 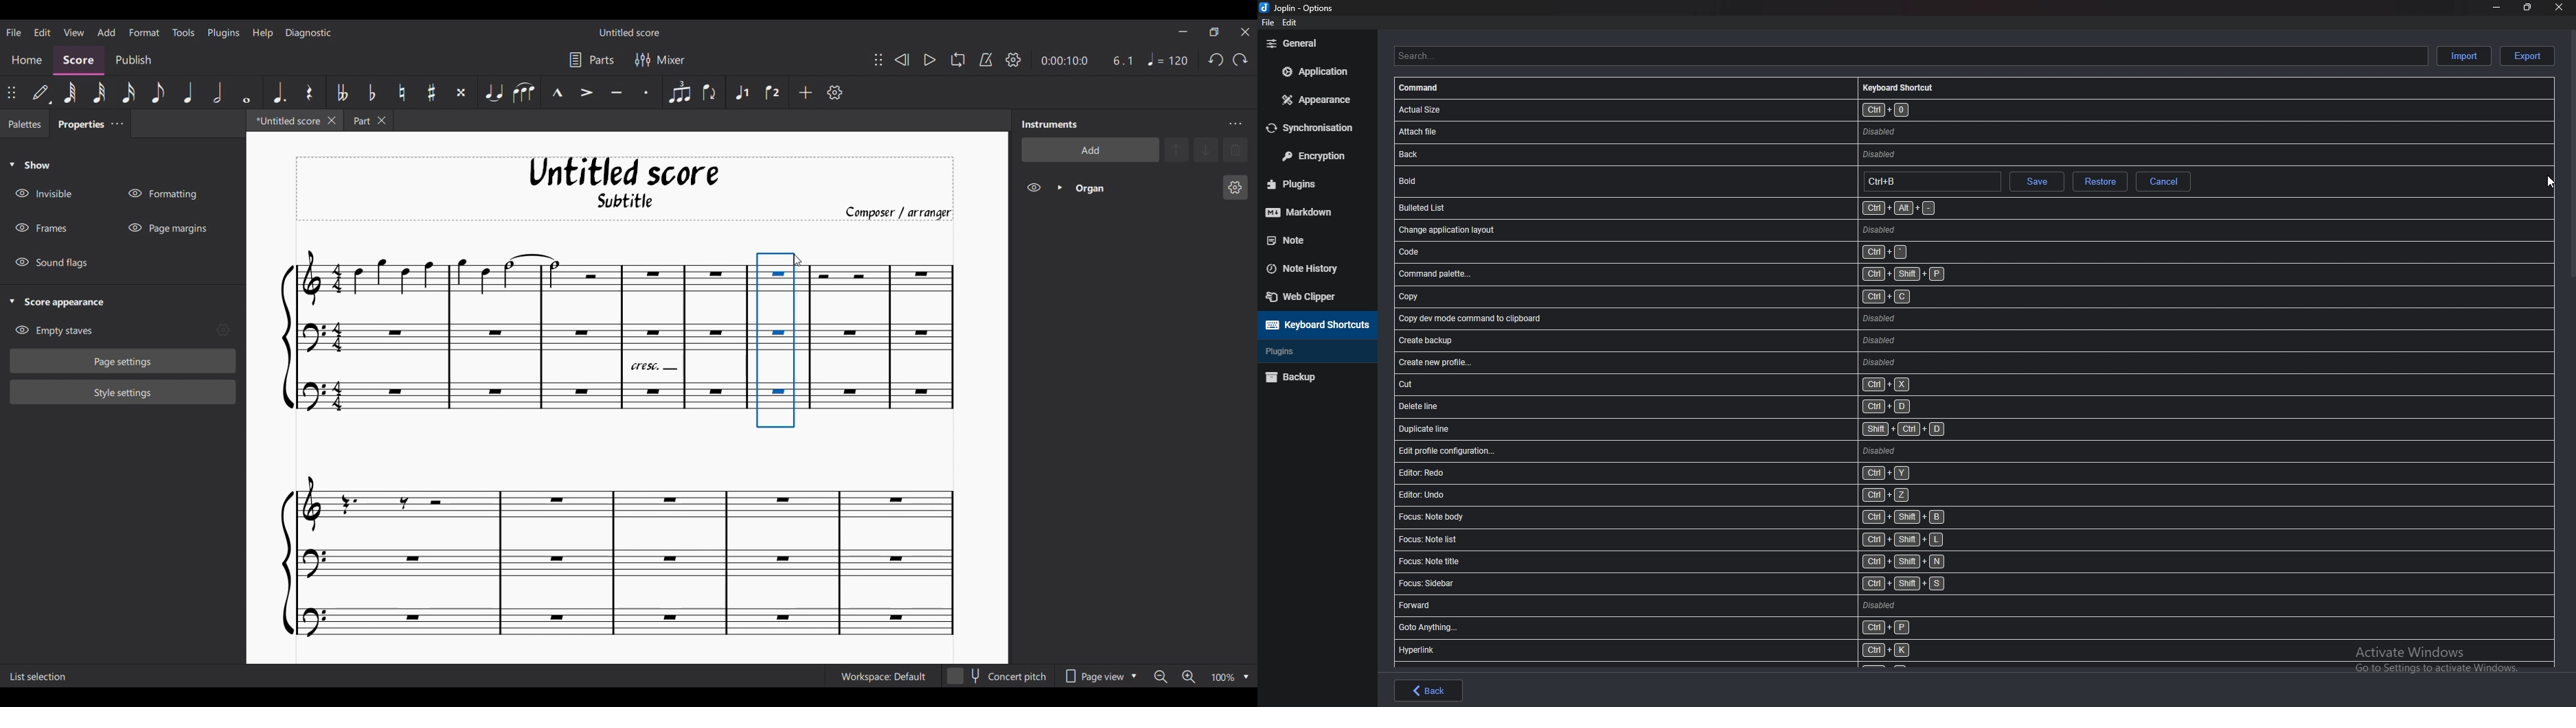 What do you see at coordinates (162, 194) in the screenshot?
I see `Hide Formatting ` at bounding box center [162, 194].